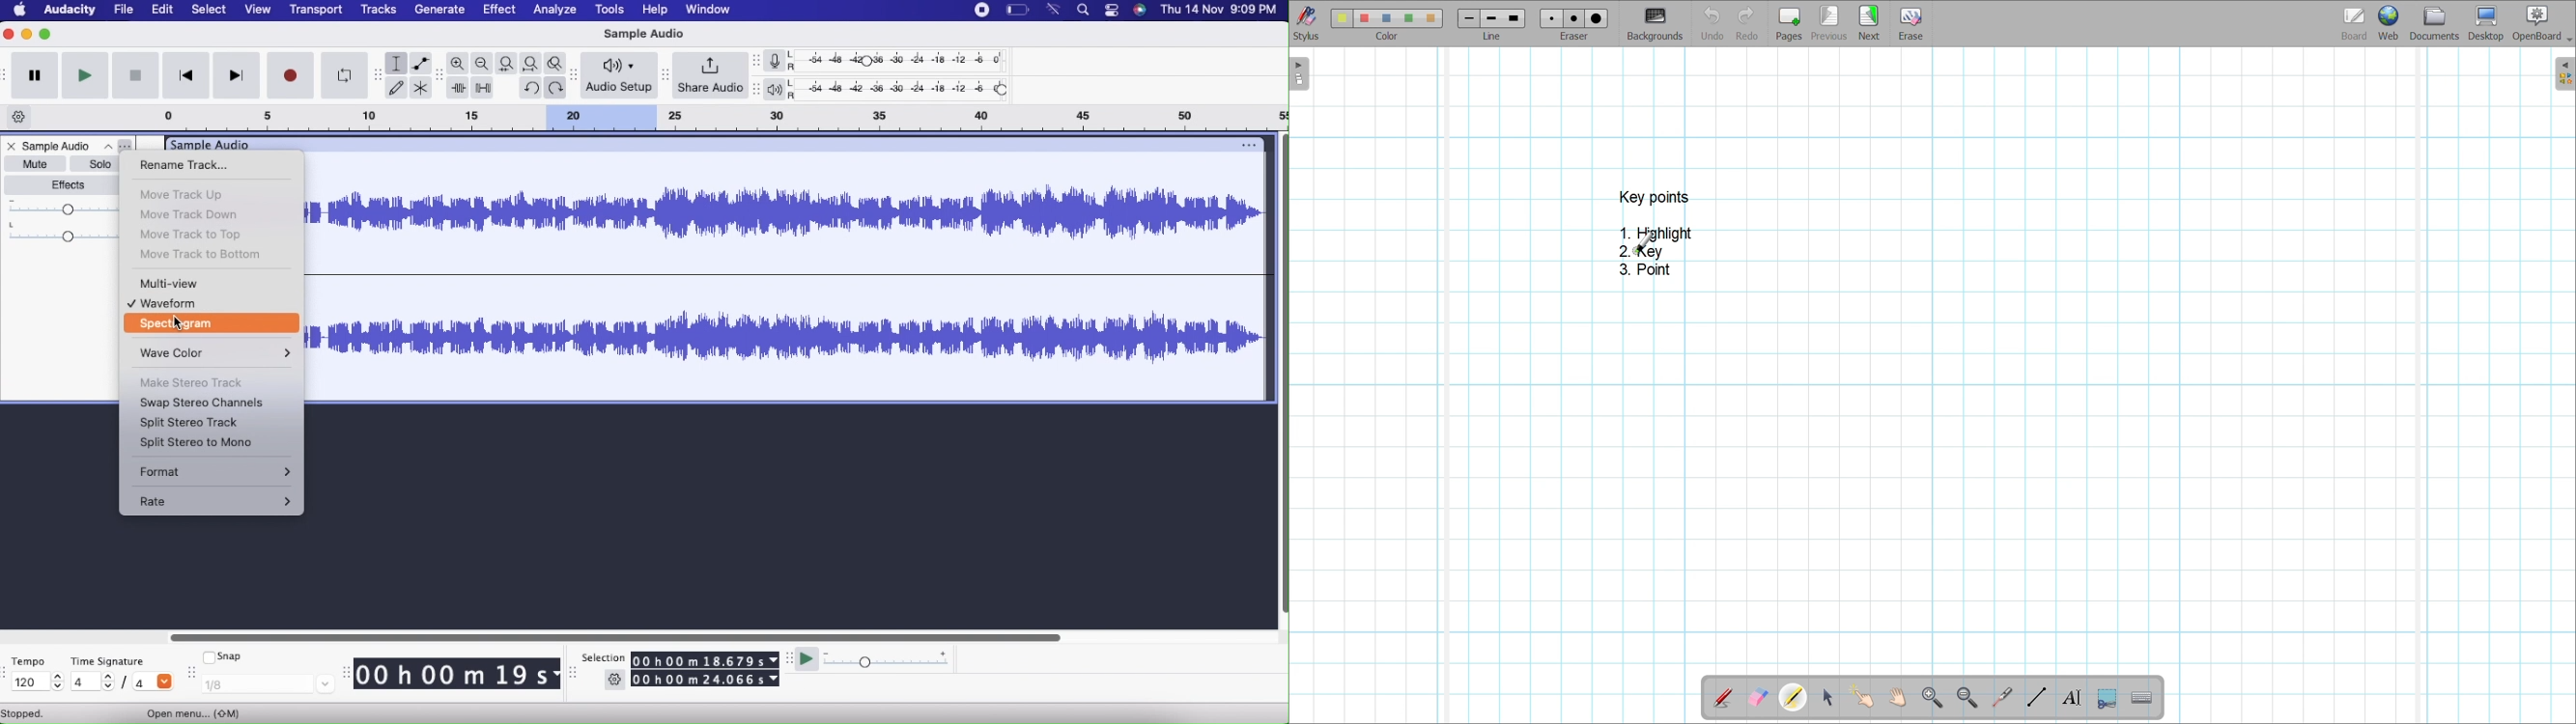 This screenshot has width=2576, height=728. I want to click on Select, so click(212, 10).